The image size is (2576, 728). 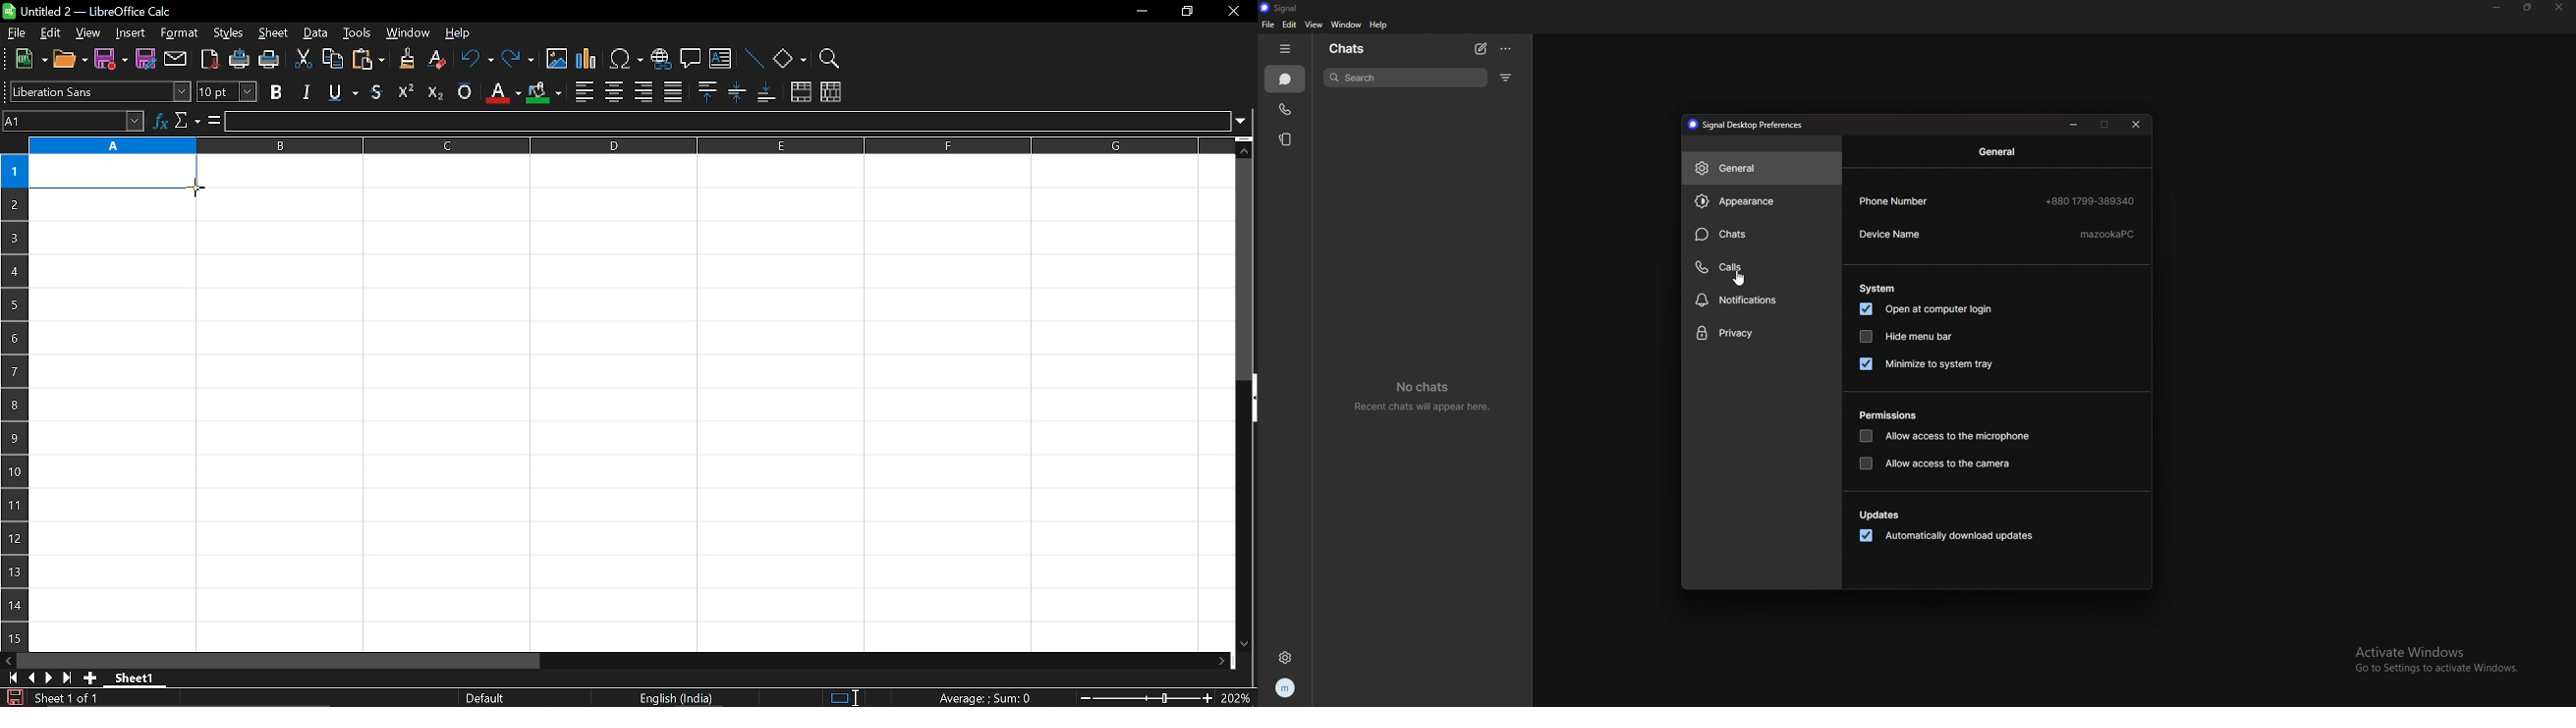 What do you see at coordinates (801, 92) in the screenshot?
I see `merge cells` at bounding box center [801, 92].